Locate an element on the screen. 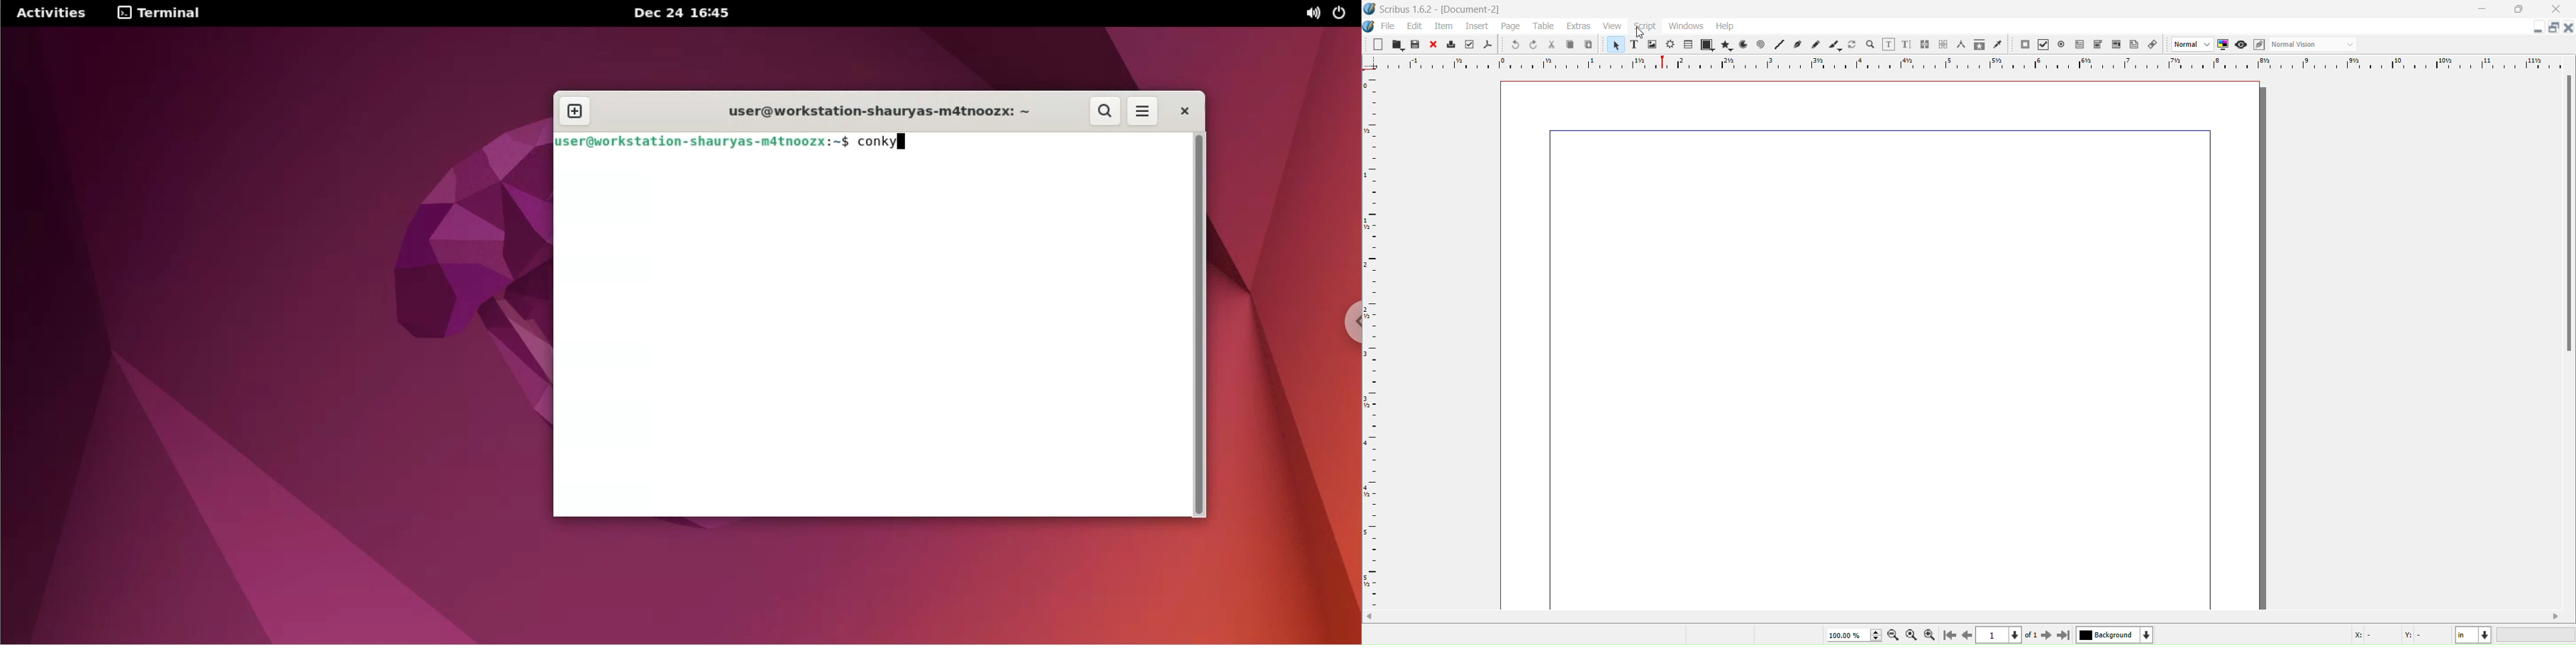 This screenshot has width=2576, height=672. PDF List Box is located at coordinates (2117, 45).